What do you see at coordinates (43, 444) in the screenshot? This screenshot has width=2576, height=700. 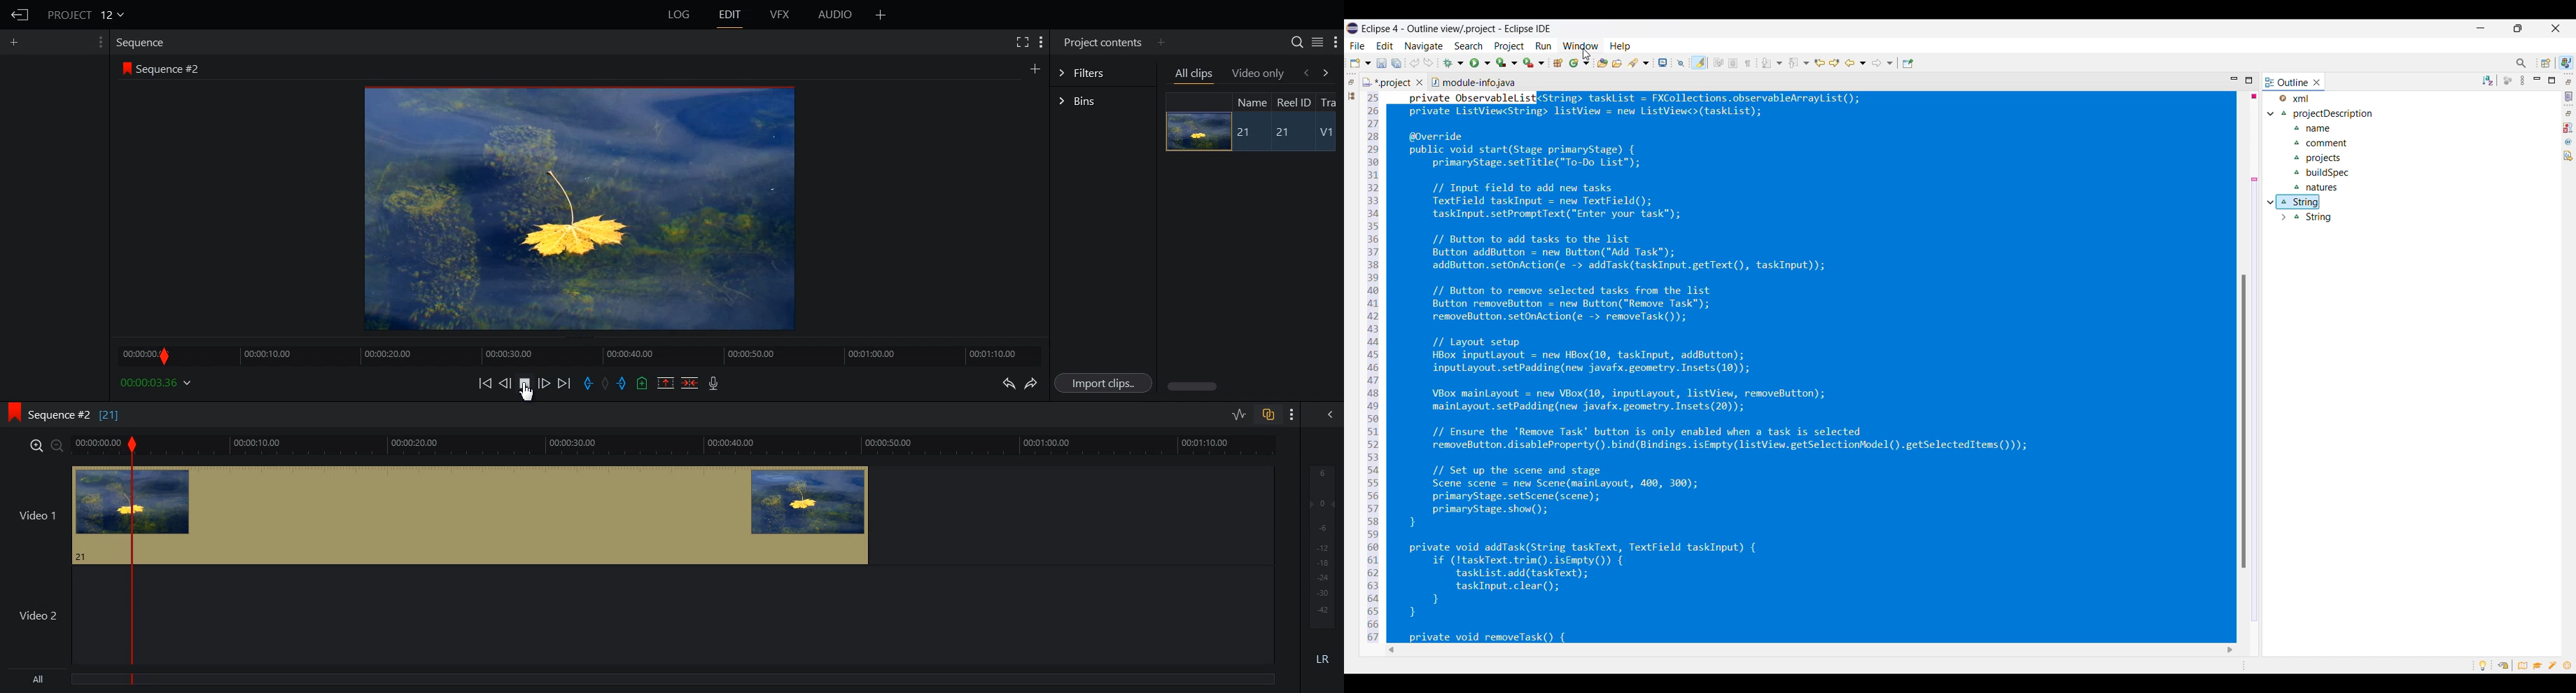 I see `zoom in/zoom out` at bounding box center [43, 444].